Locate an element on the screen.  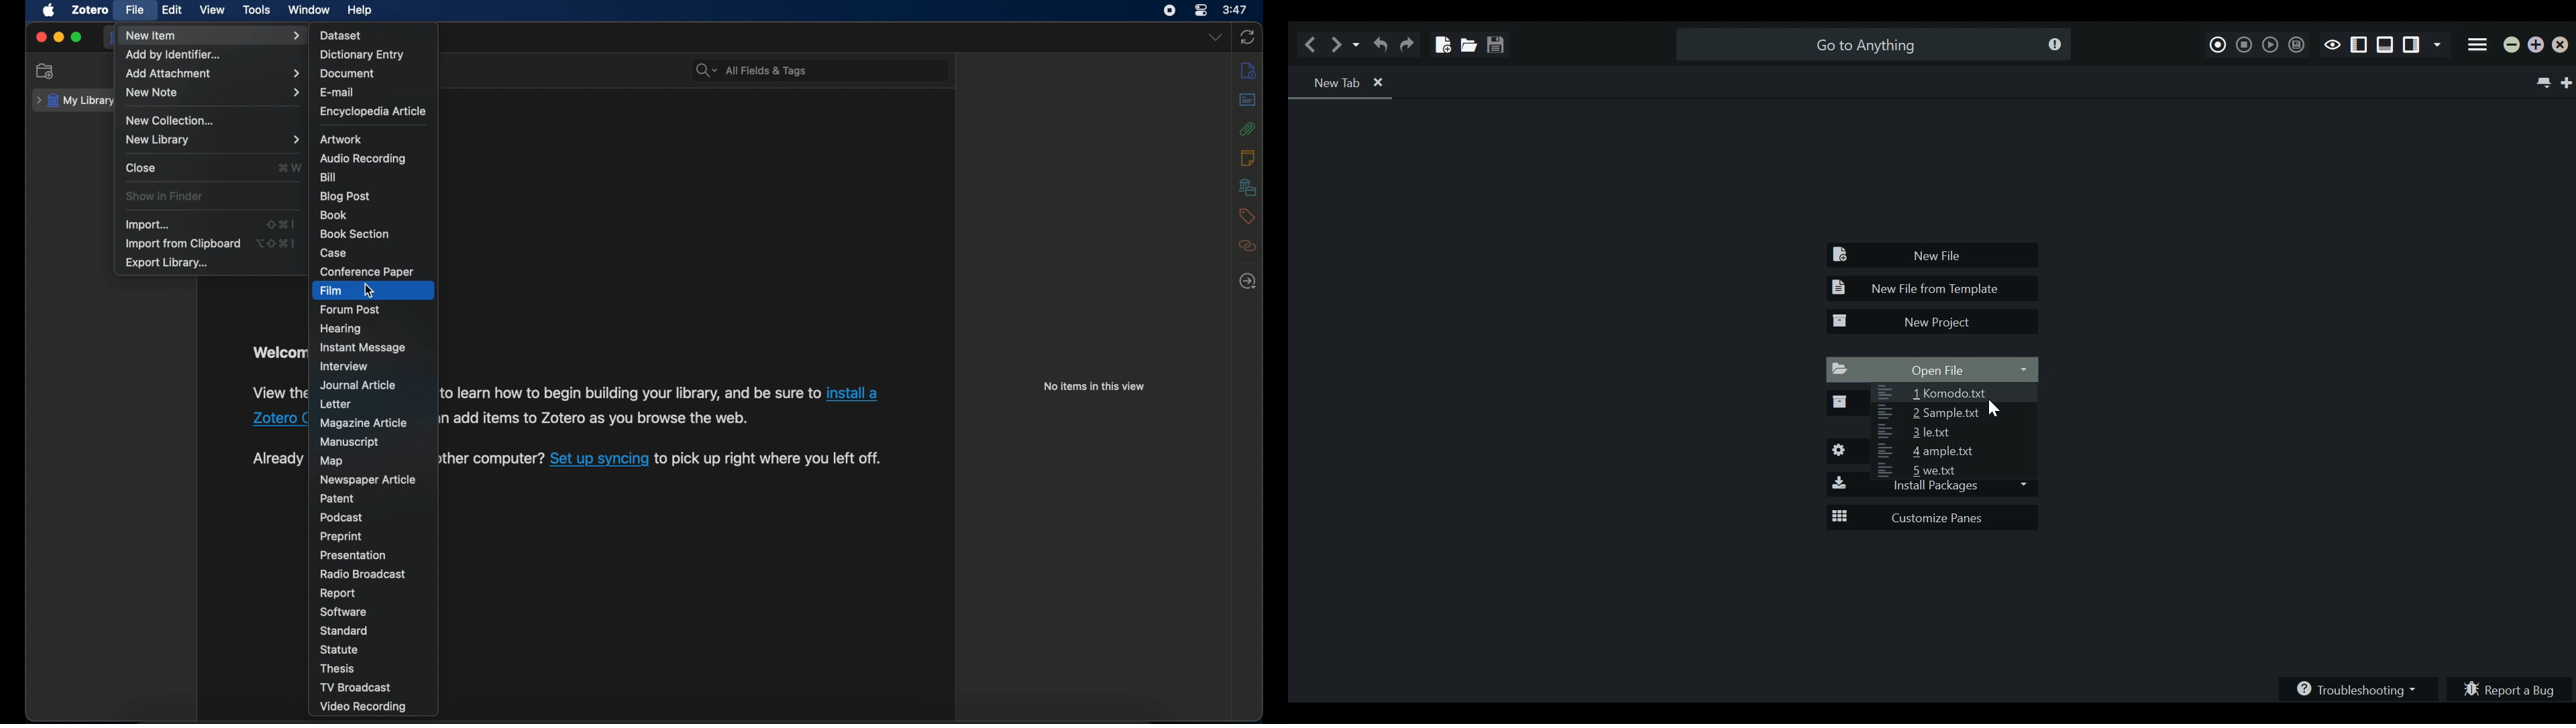
add attachment is located at coordinates (213, 73).